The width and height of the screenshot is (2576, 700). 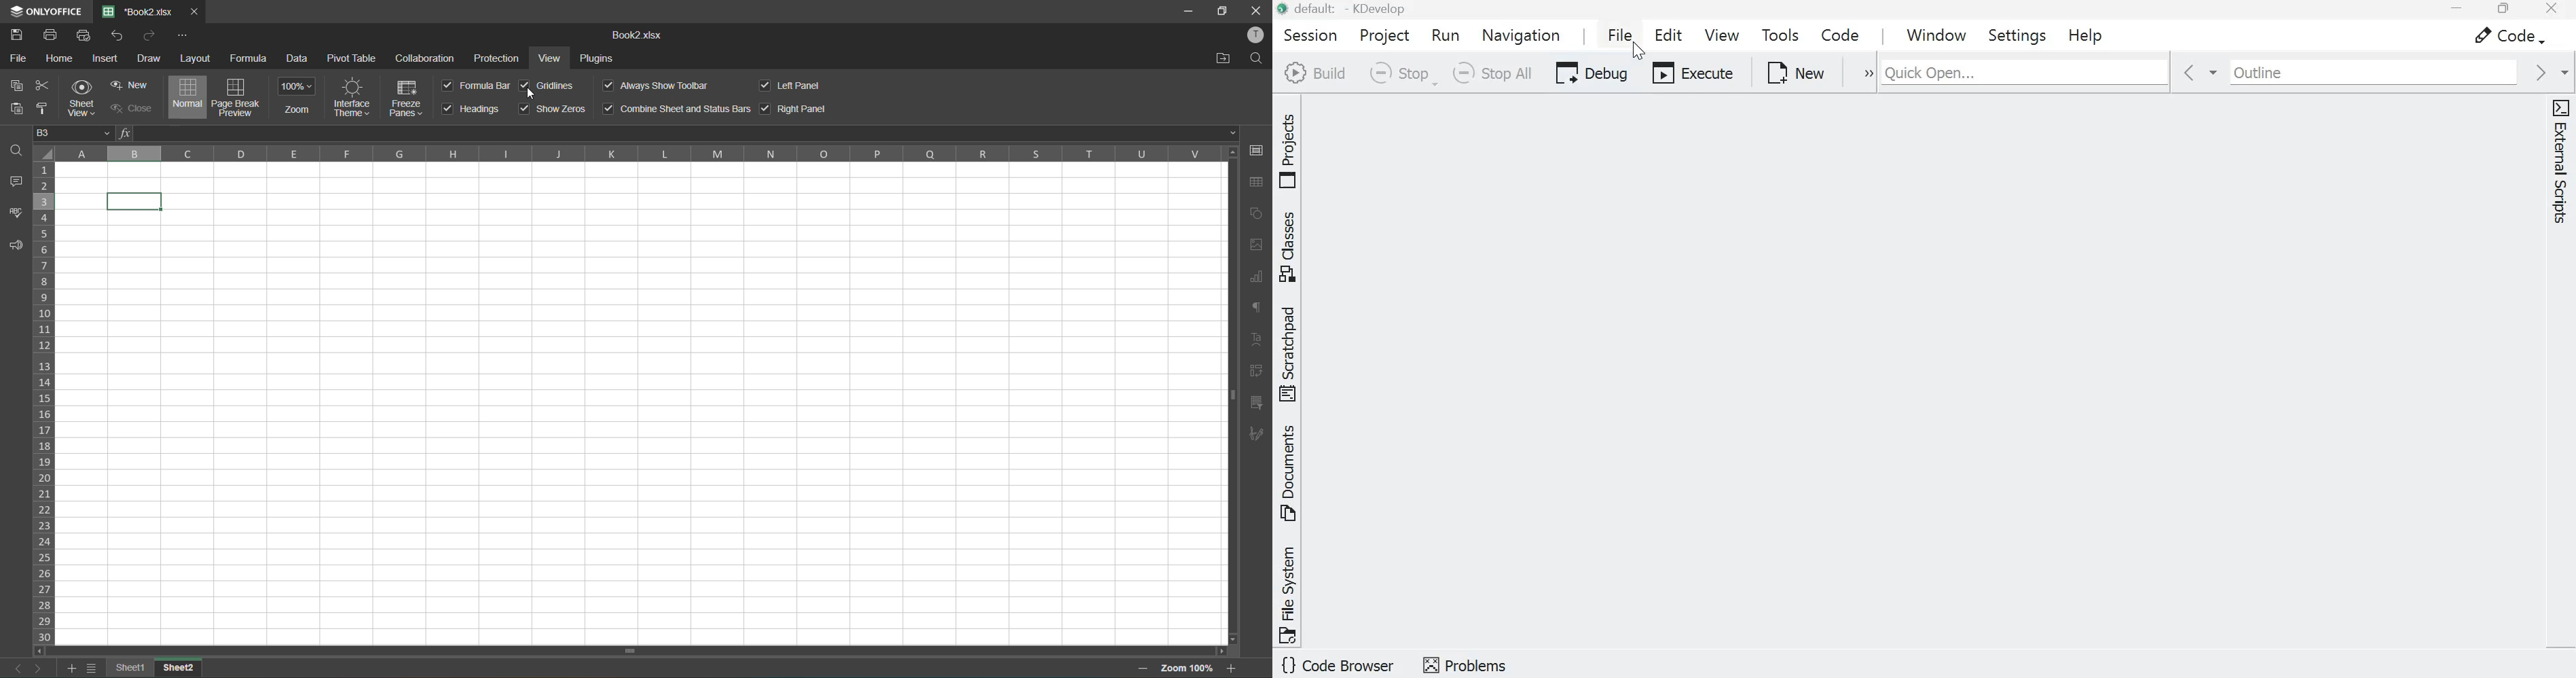 I want to click on add list, so click(x=72, y=671).